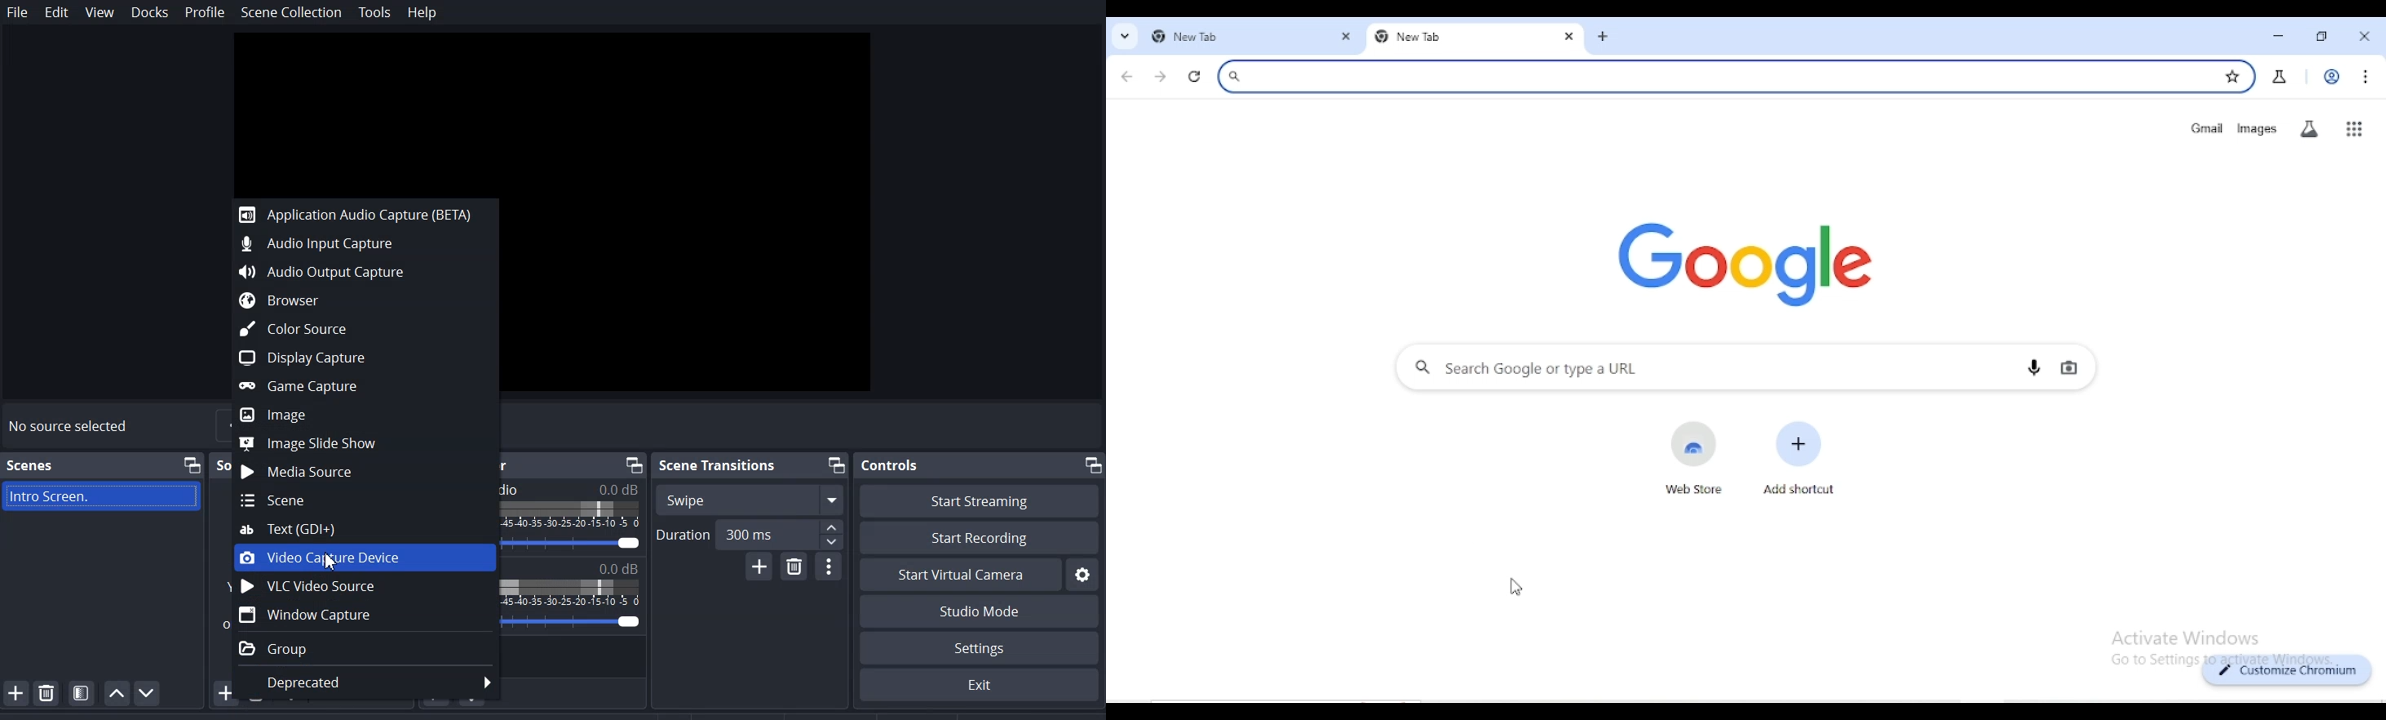 This screenshot has height=728, width=2408. What do you see at coordinates (891, 464) in the screenshot?
I see `Controls` at bounding box center [891, 464].